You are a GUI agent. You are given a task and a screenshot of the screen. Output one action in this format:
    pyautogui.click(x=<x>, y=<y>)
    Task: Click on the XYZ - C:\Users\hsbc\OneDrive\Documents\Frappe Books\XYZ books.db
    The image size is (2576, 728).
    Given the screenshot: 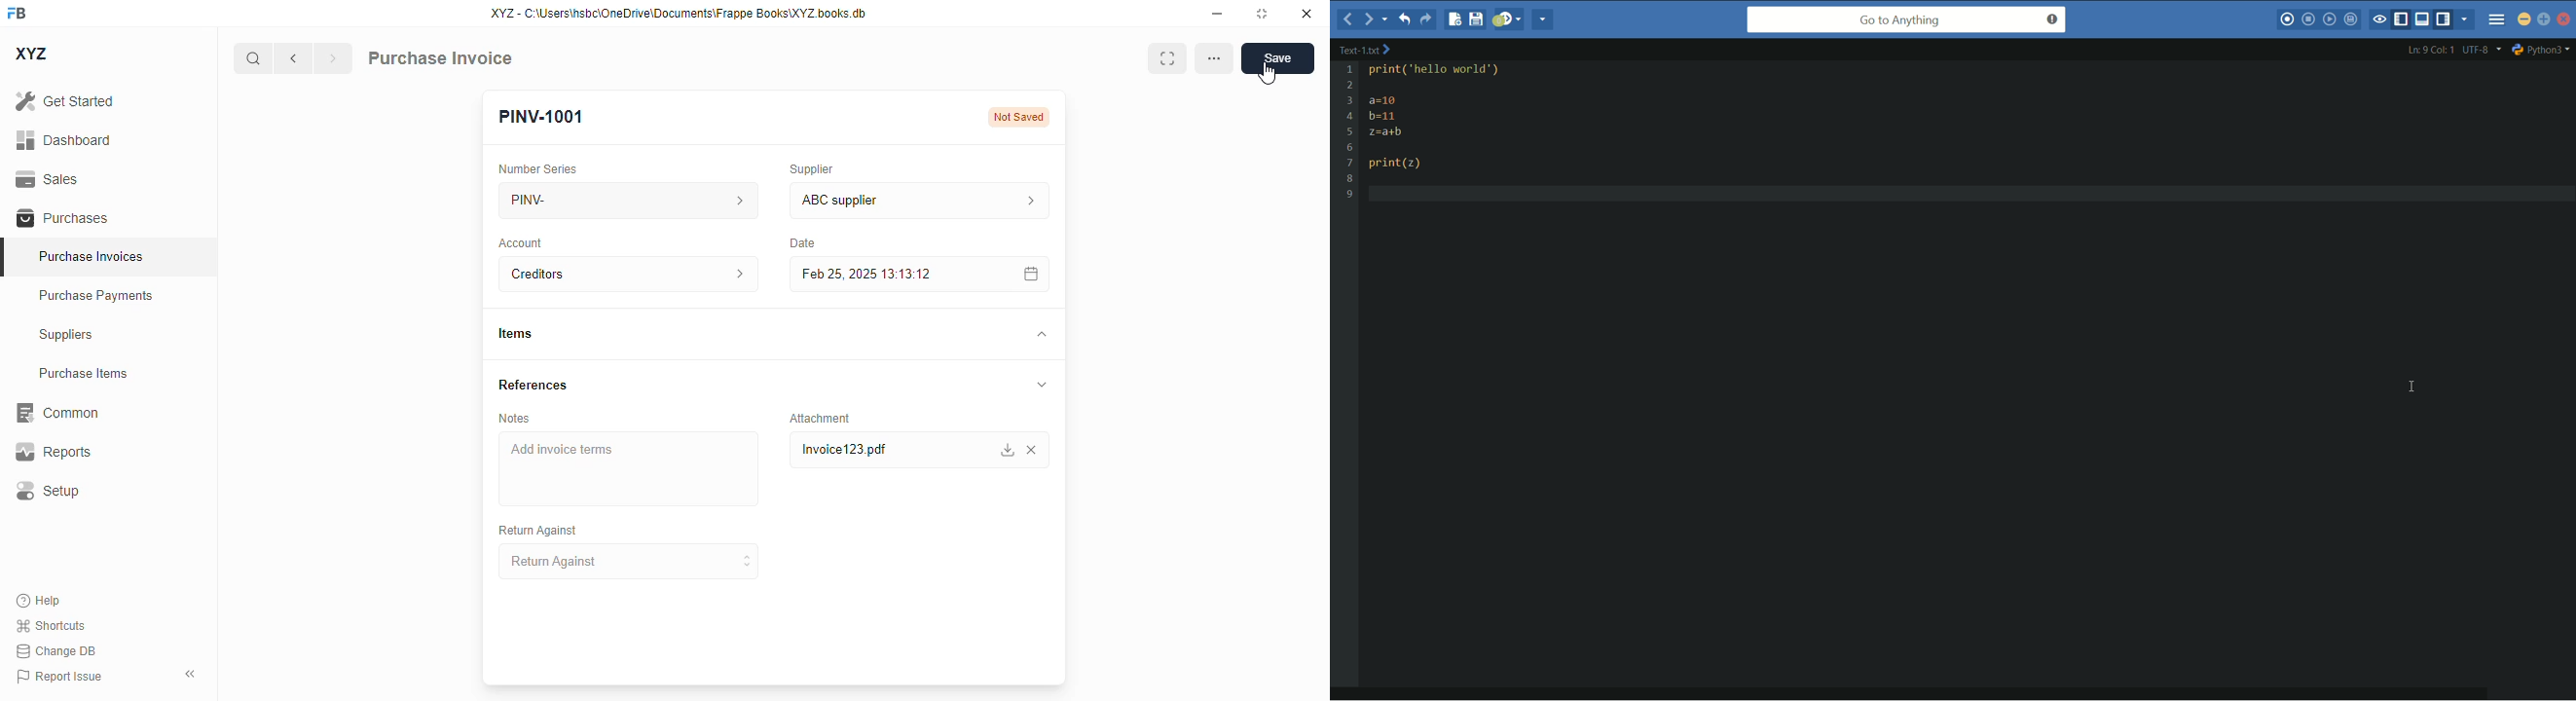 What is the action you would take?
    pyautogui.click(x=679, y=13)
    